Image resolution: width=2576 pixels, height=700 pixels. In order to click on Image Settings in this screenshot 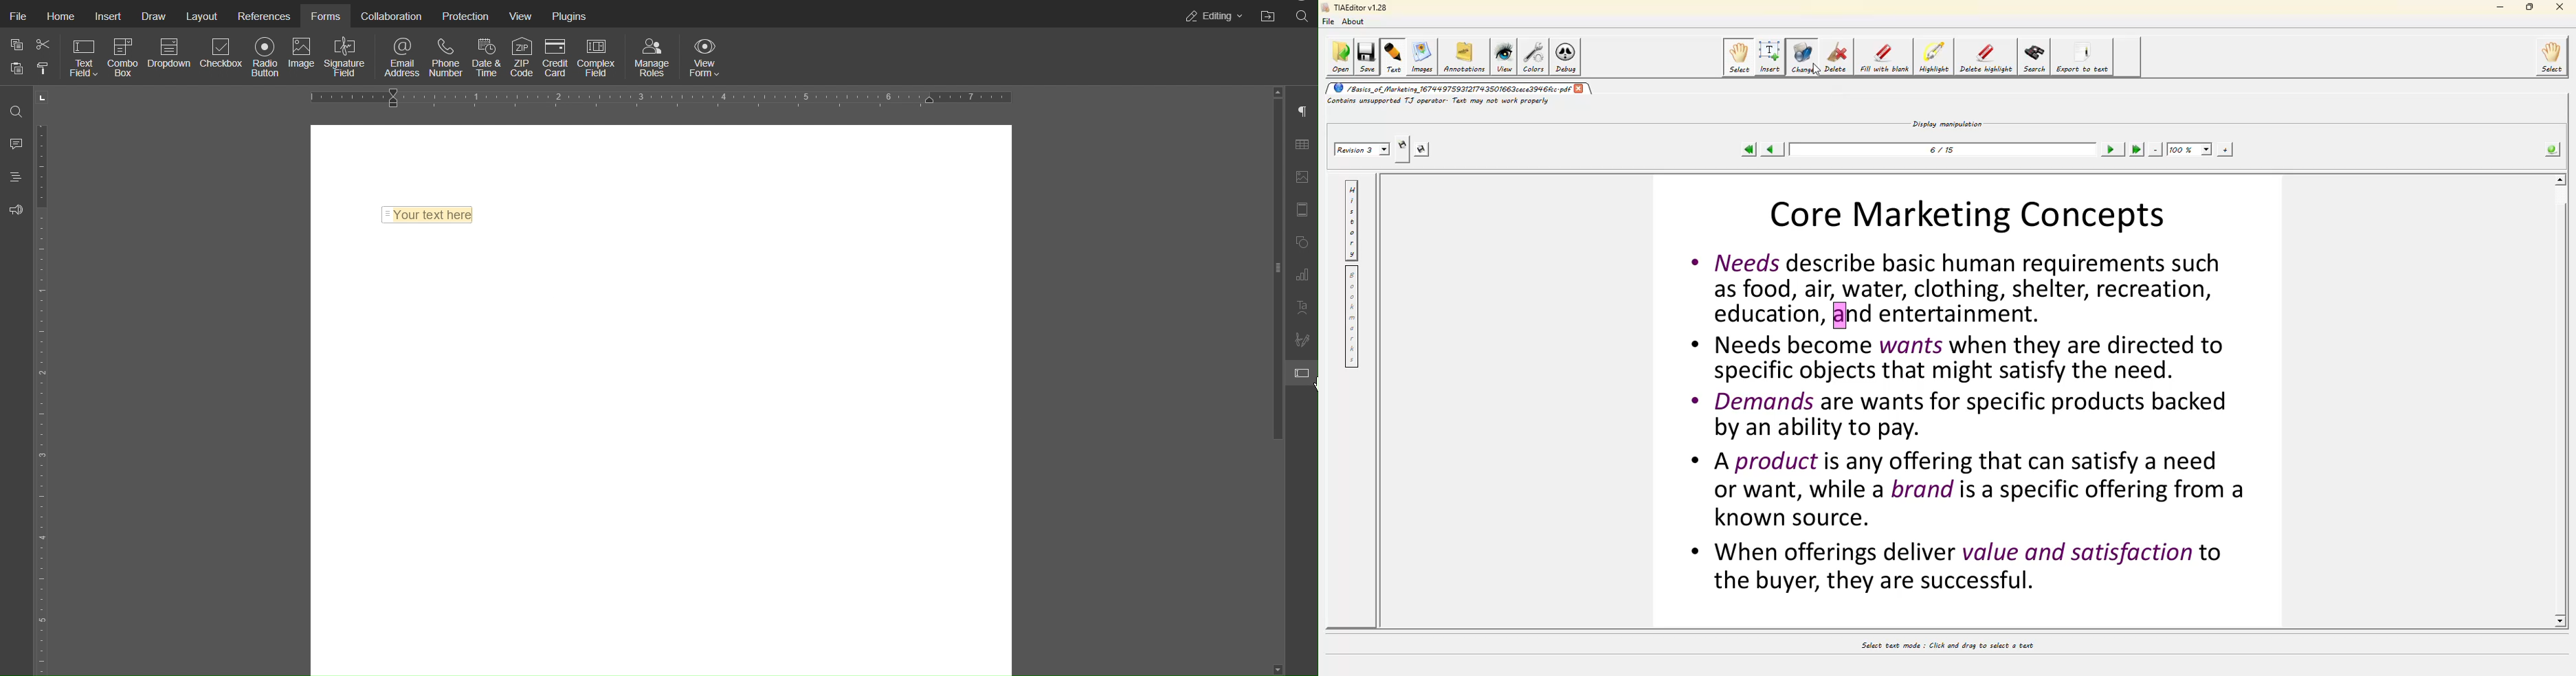, I will do `click(1300, 178)`.